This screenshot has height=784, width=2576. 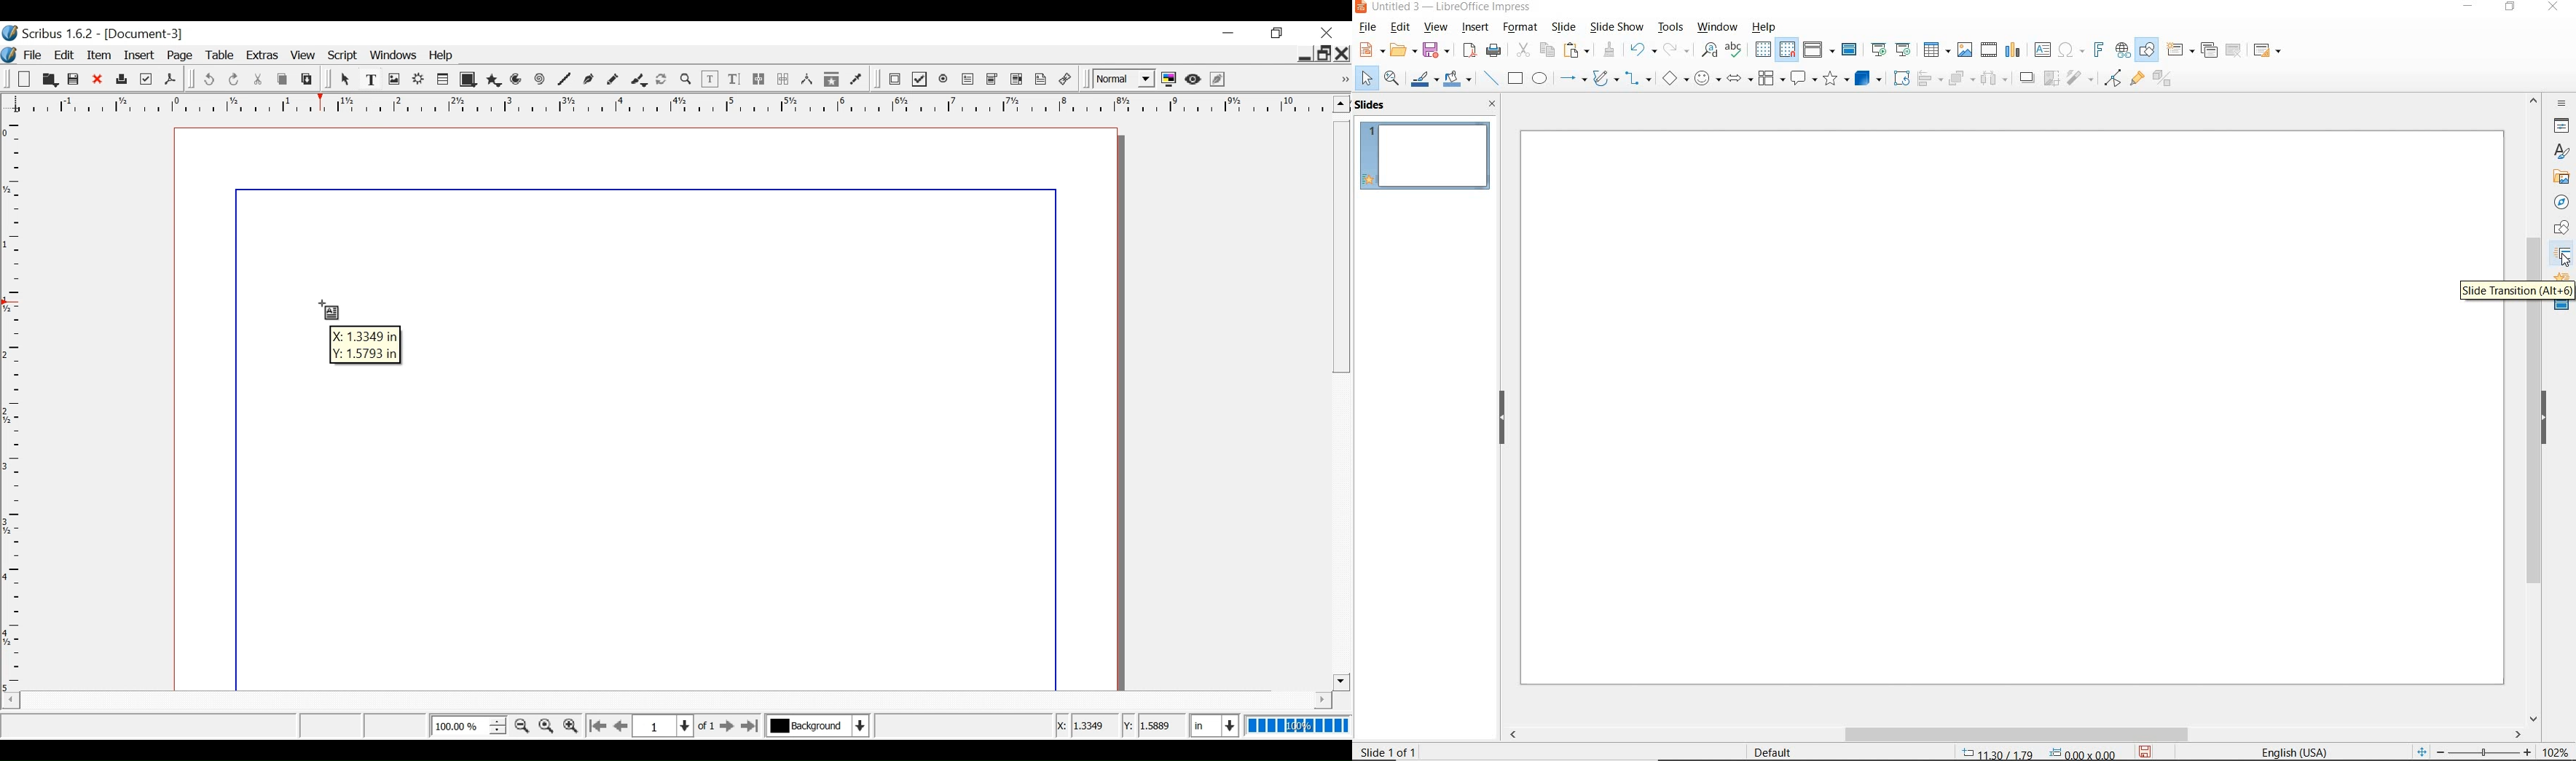 I want to click on Go to the last page, so click(x=751, y=725).